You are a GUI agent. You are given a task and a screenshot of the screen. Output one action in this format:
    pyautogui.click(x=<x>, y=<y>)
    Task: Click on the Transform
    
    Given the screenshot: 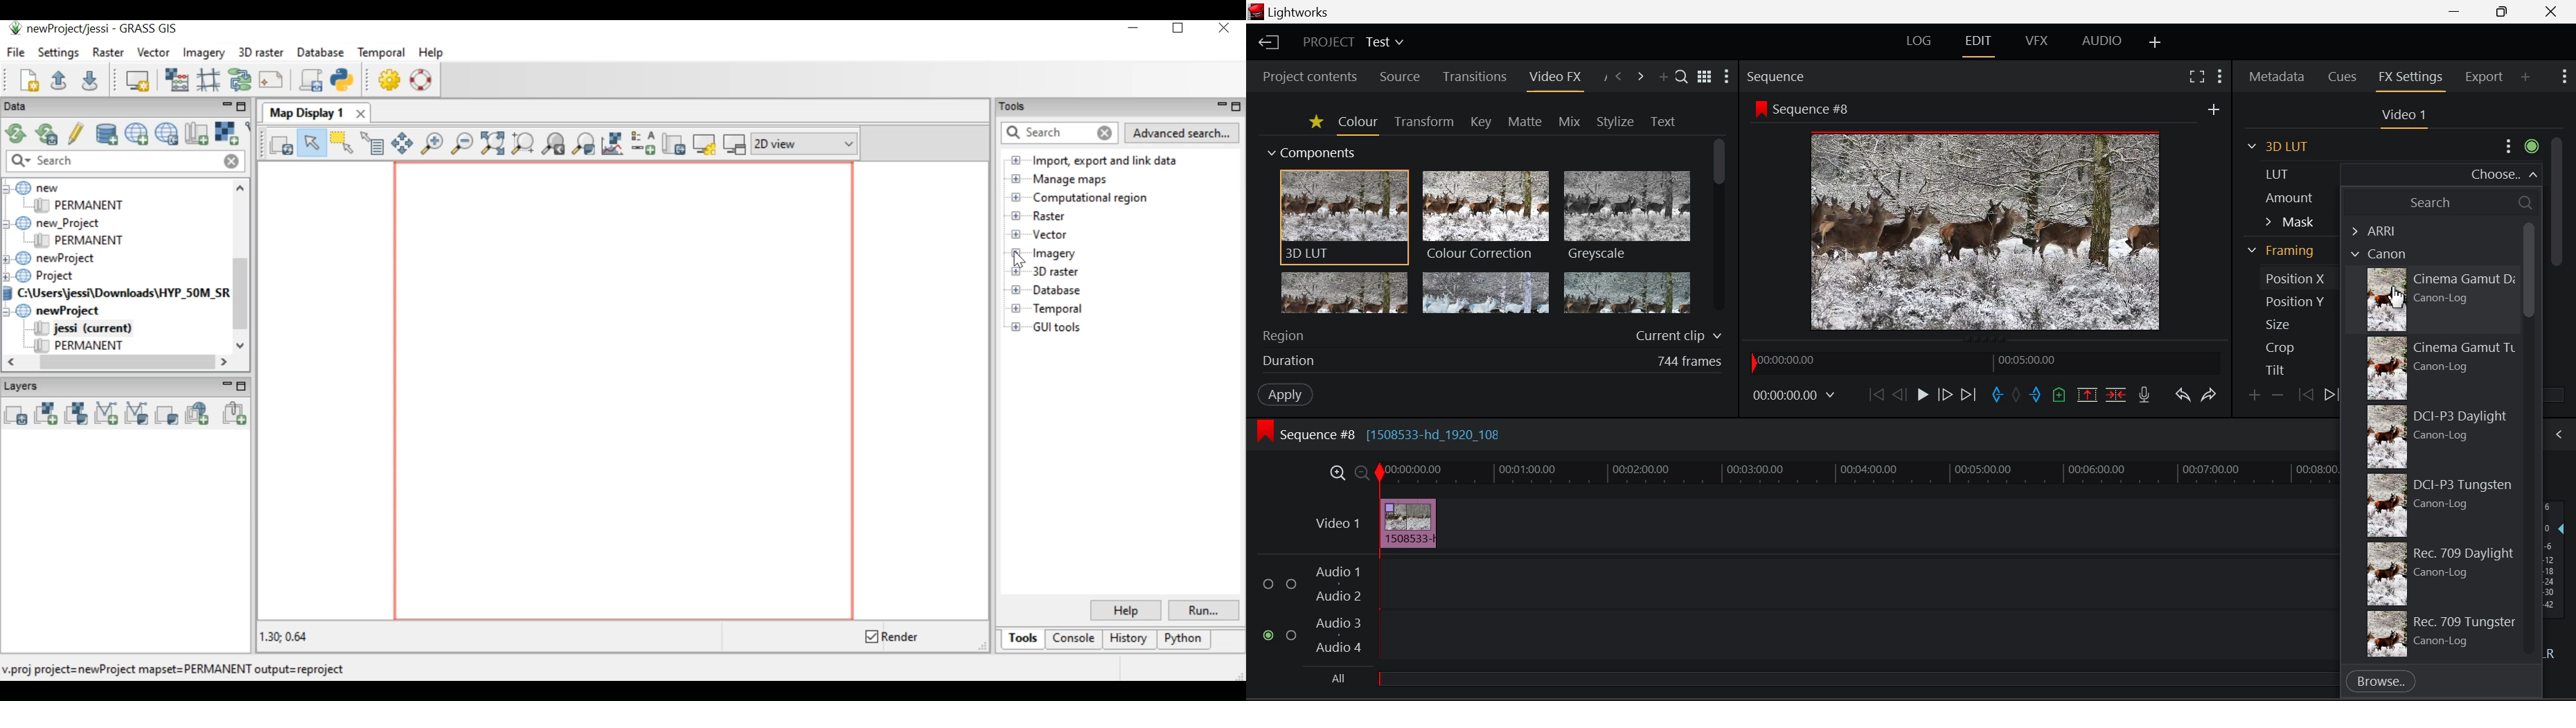 What is the action you would take?
    pyautogui.click(x=1422, y=122)
    